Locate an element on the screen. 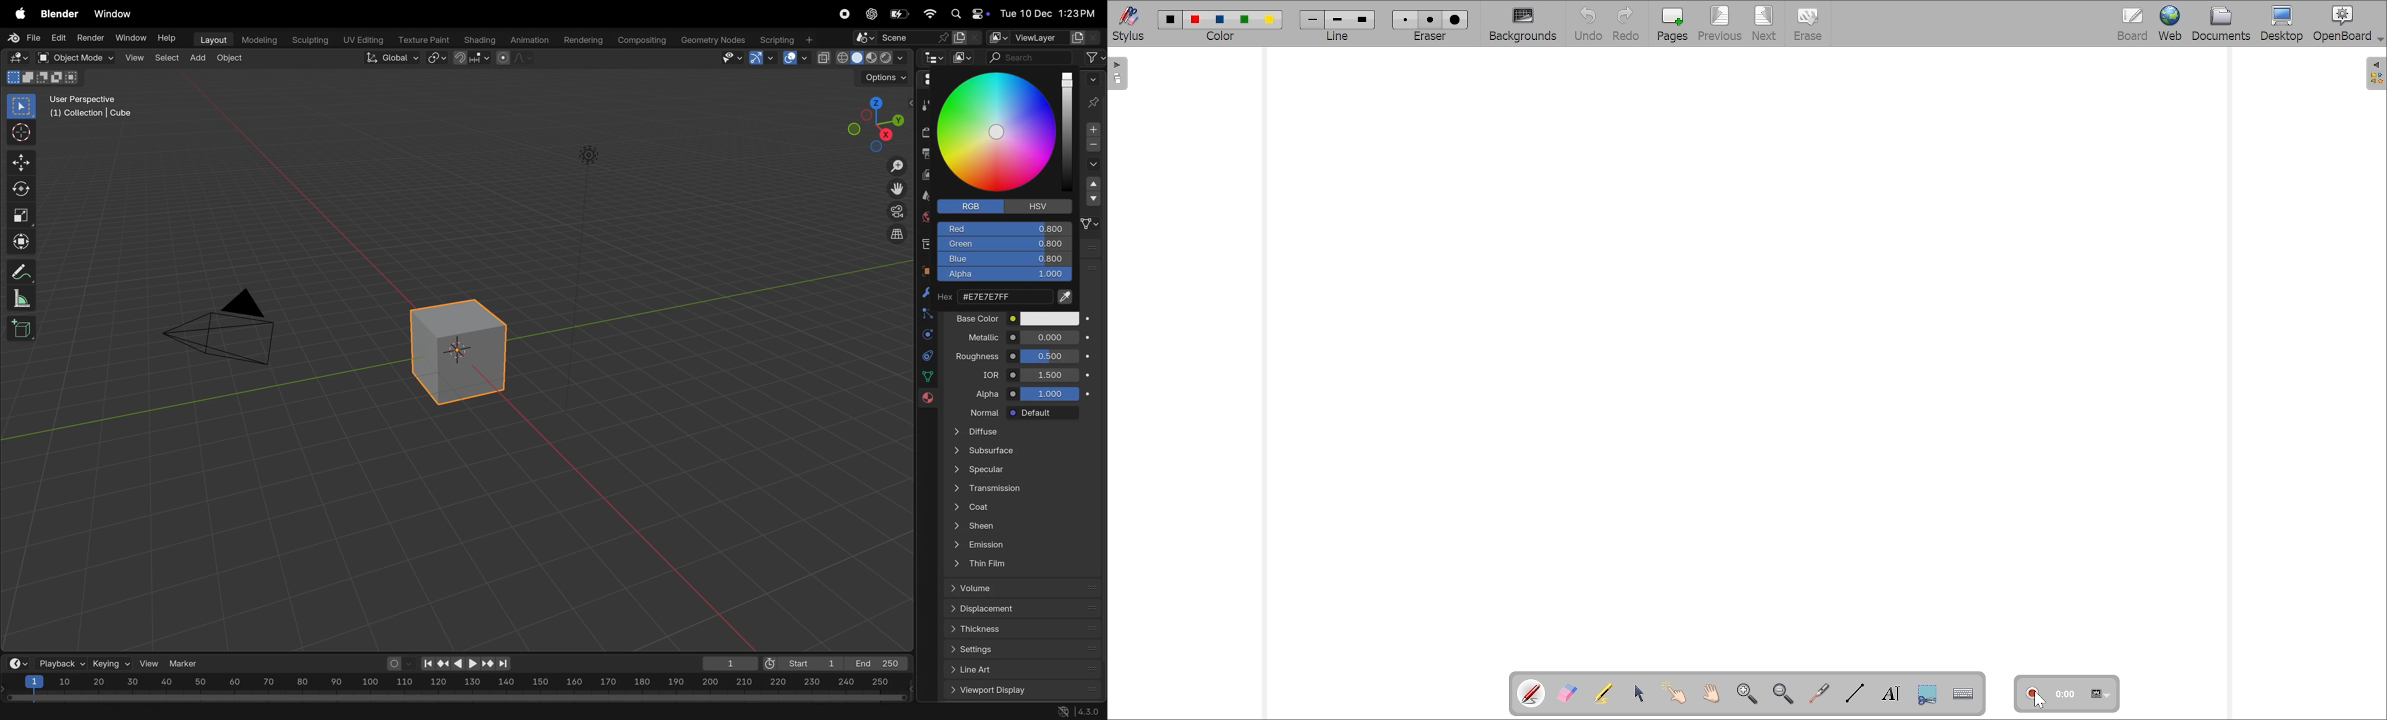 This screenshot has height=728, width=2408.  is located at coordinates (2284, 23).